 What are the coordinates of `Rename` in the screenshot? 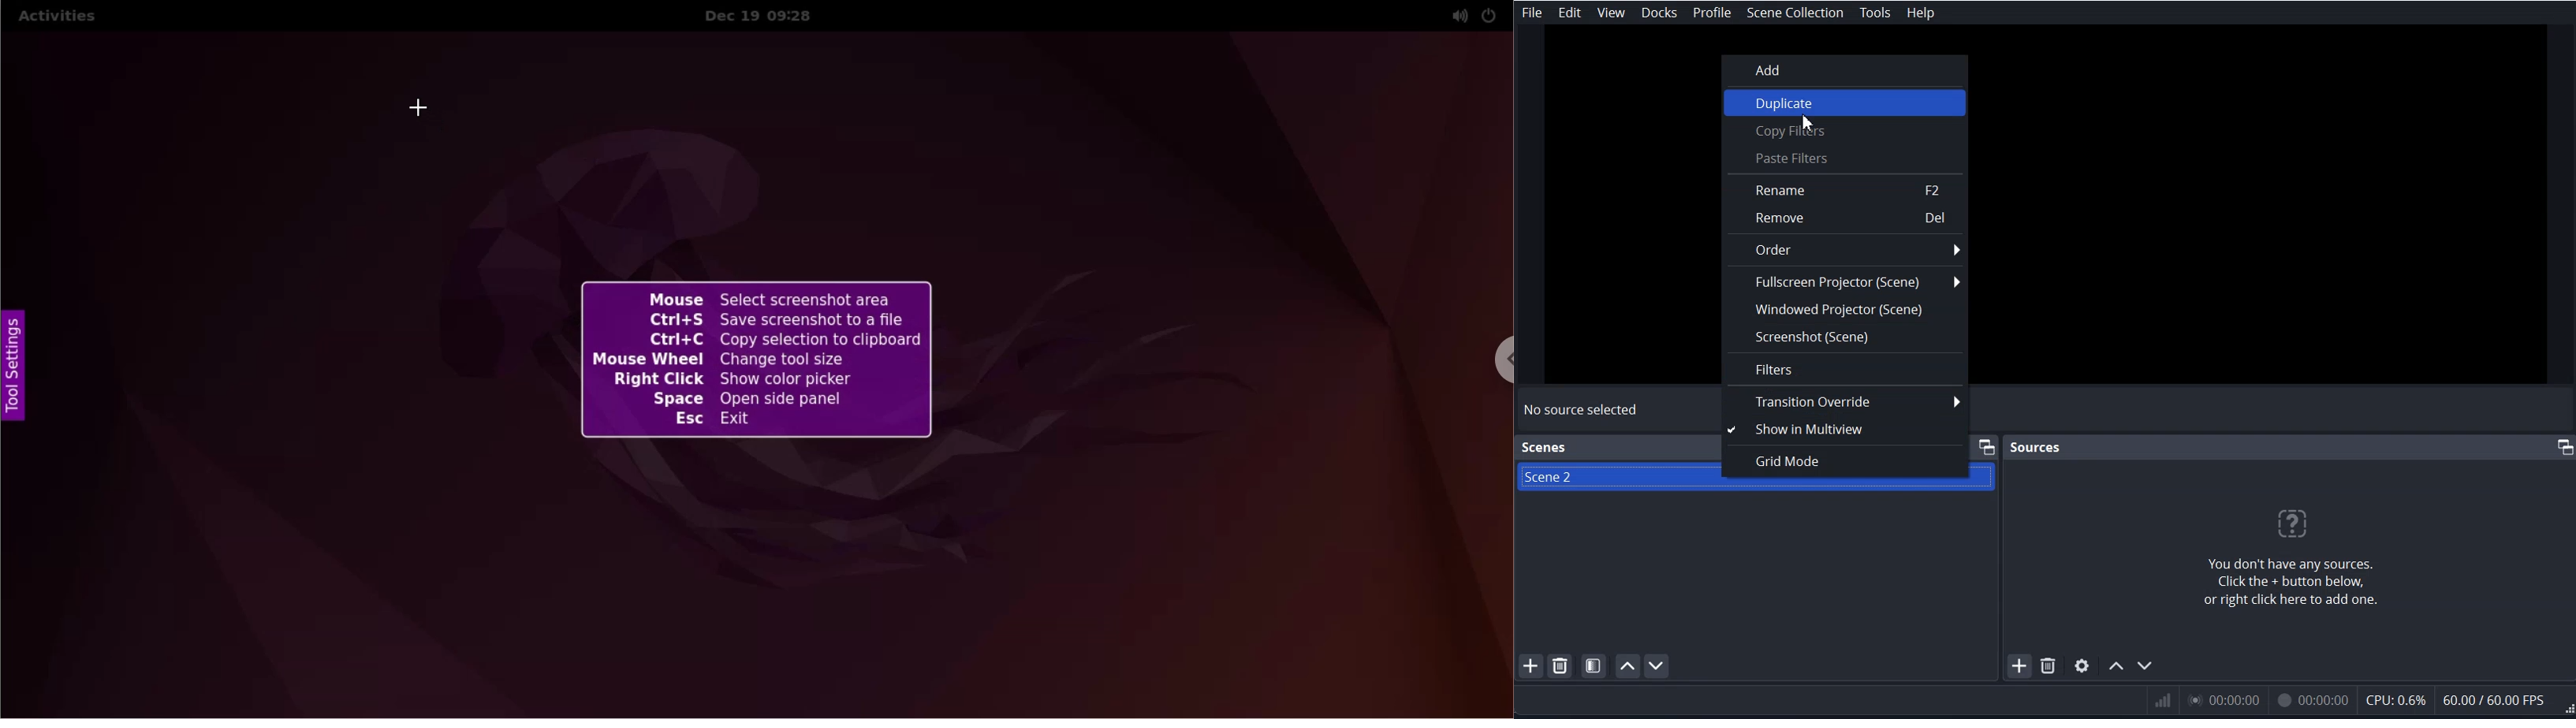 It's located at (1845, 190).